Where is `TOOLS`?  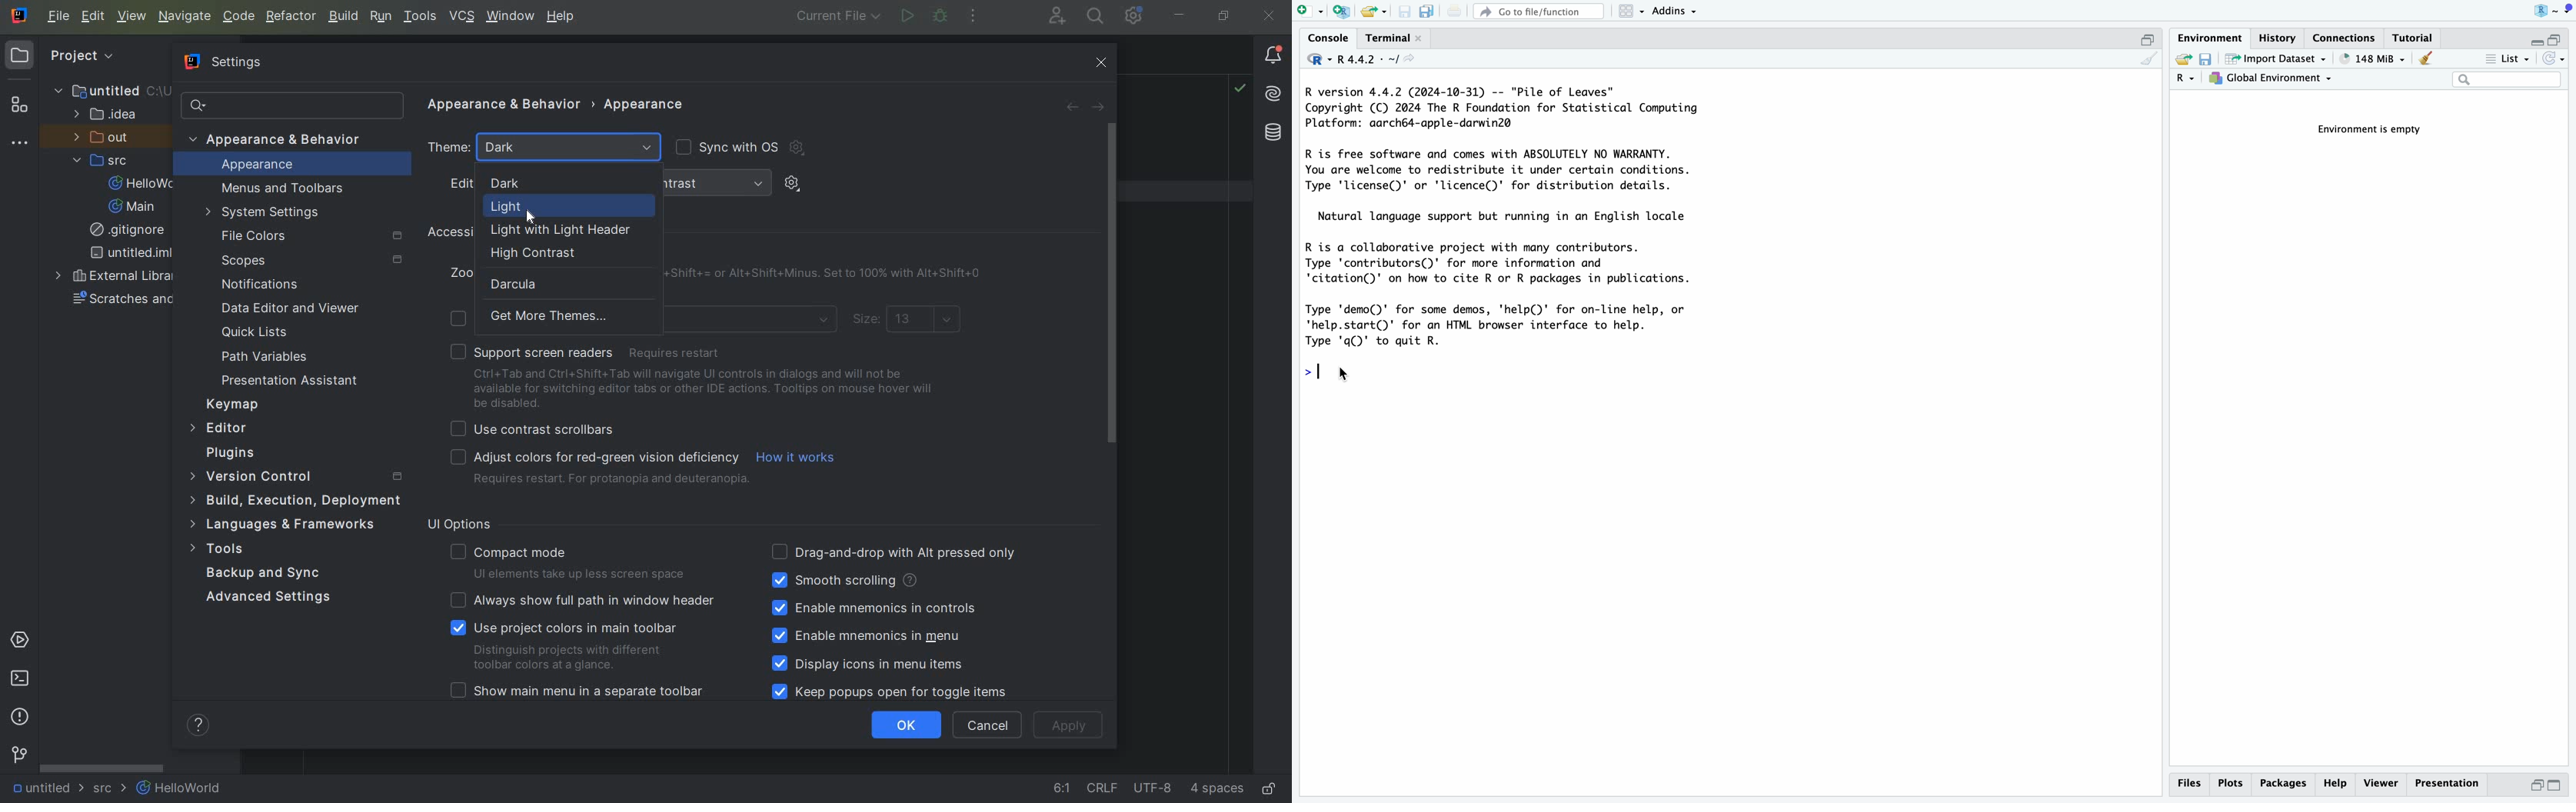 TOOLS is located at coordinates (420, 17).